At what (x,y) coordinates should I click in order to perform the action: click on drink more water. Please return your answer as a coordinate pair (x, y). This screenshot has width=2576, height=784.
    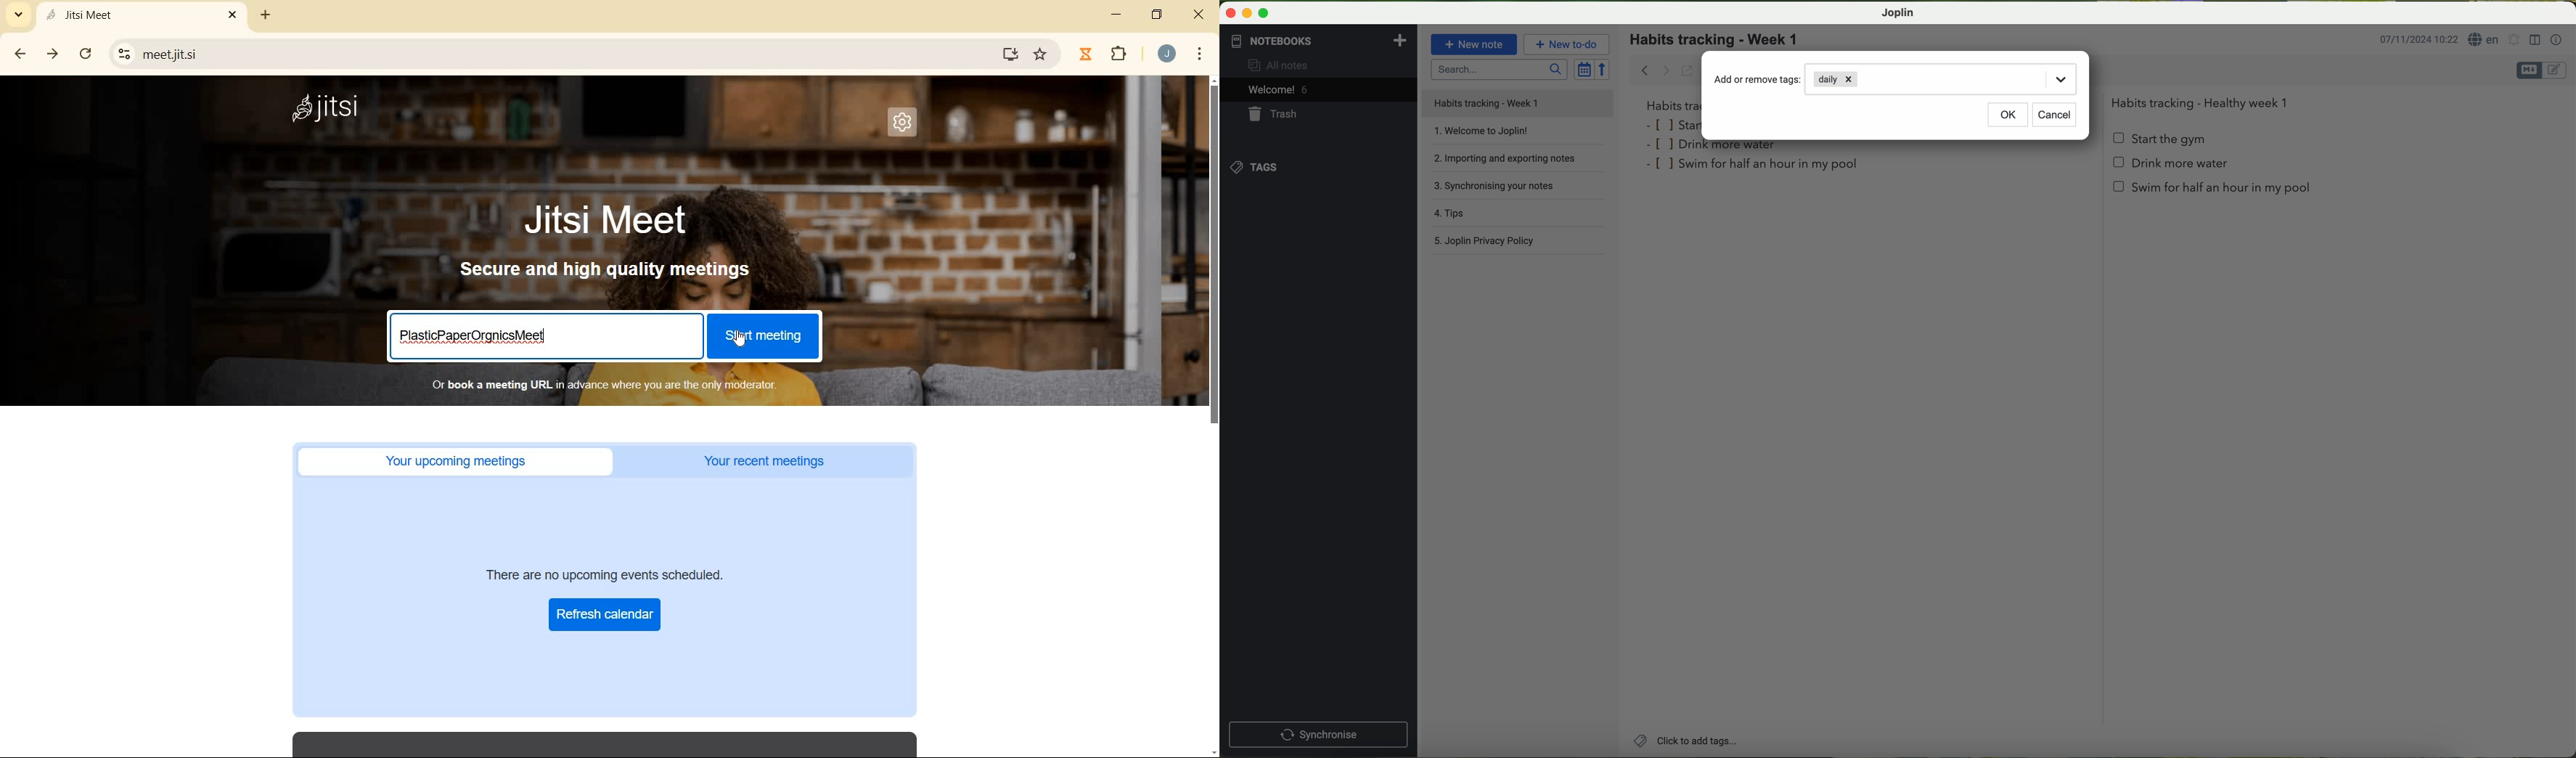
    Looking at the image, I should click on (1716, 147).